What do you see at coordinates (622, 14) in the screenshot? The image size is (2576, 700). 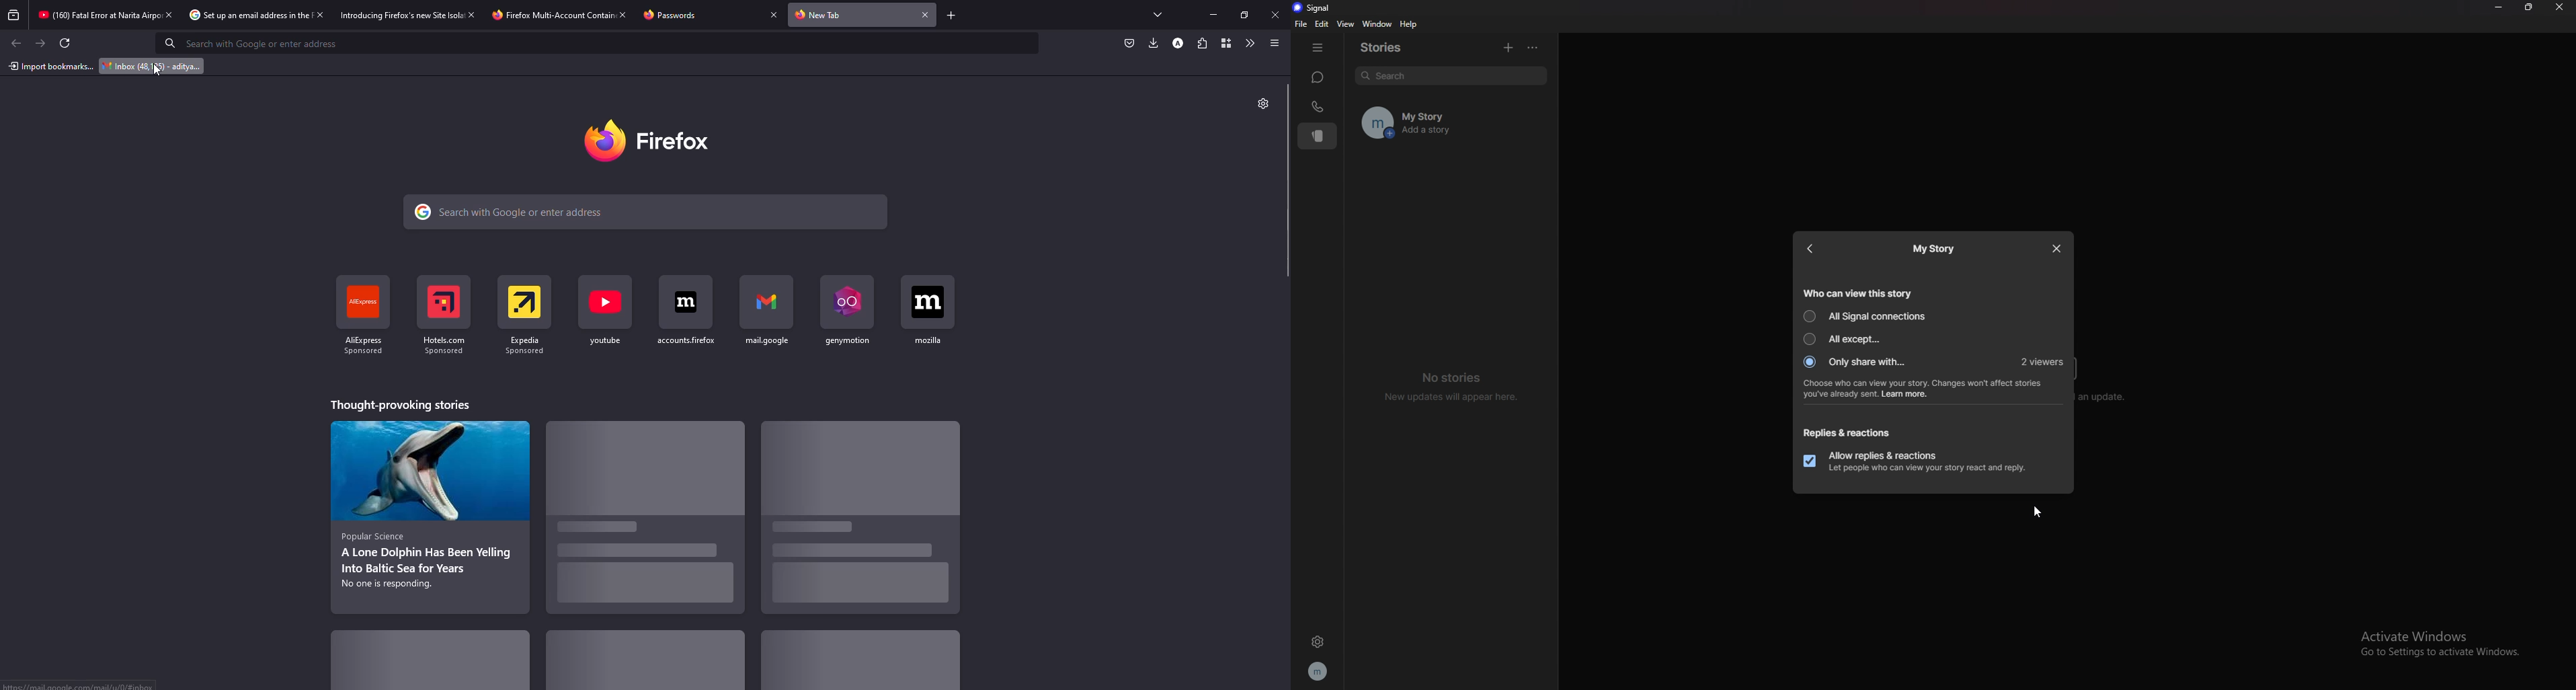 I see `close` at bounding box center [622, 14].